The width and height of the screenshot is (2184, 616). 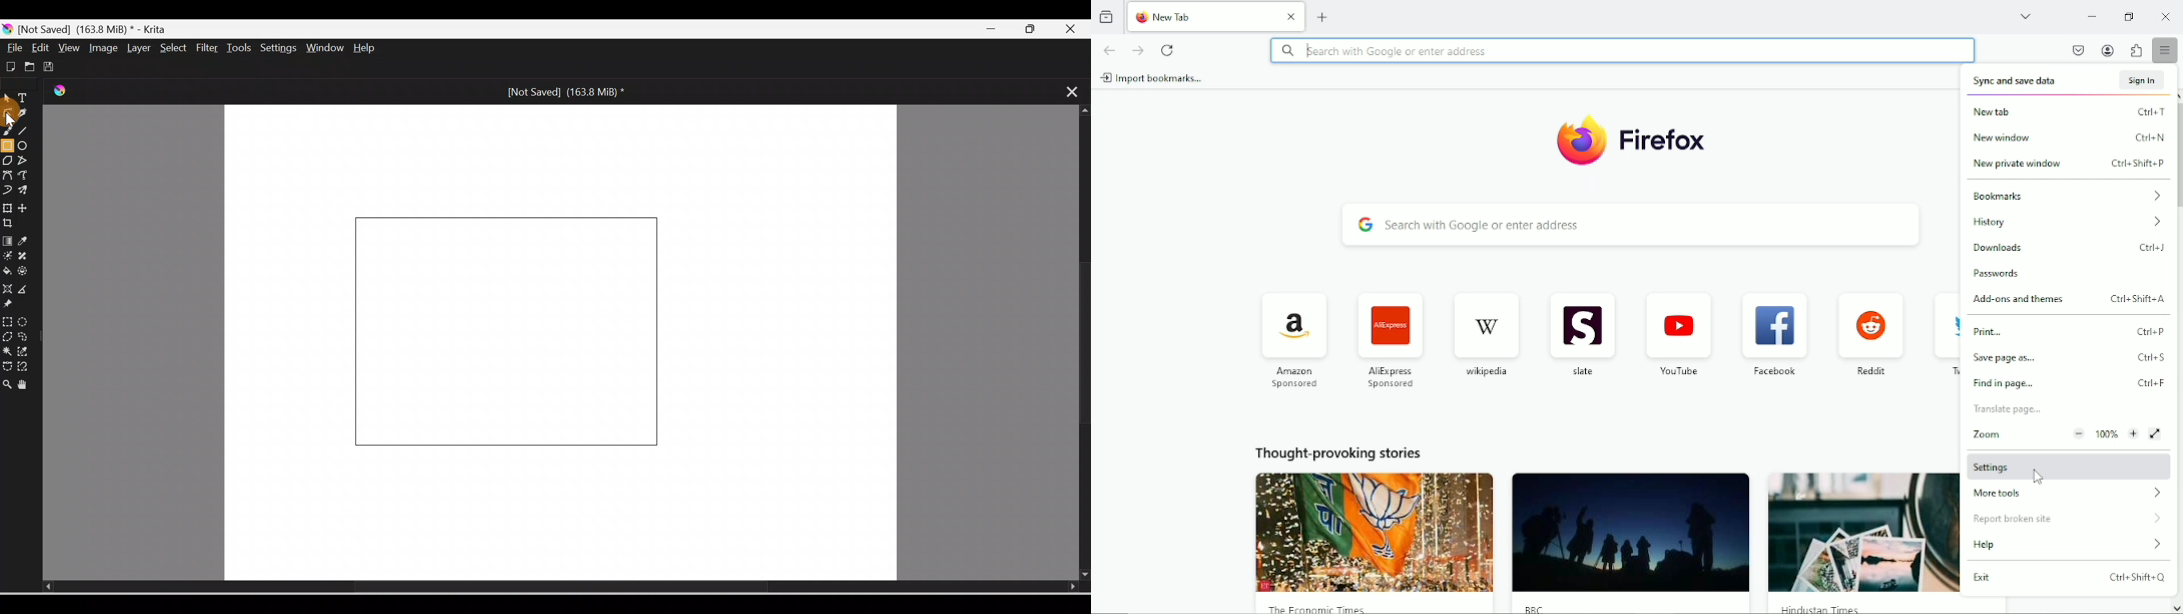 What do you see at coordinates (208, 48) in the screenshot?
I see `Filter` at bounding box center [208, 48].